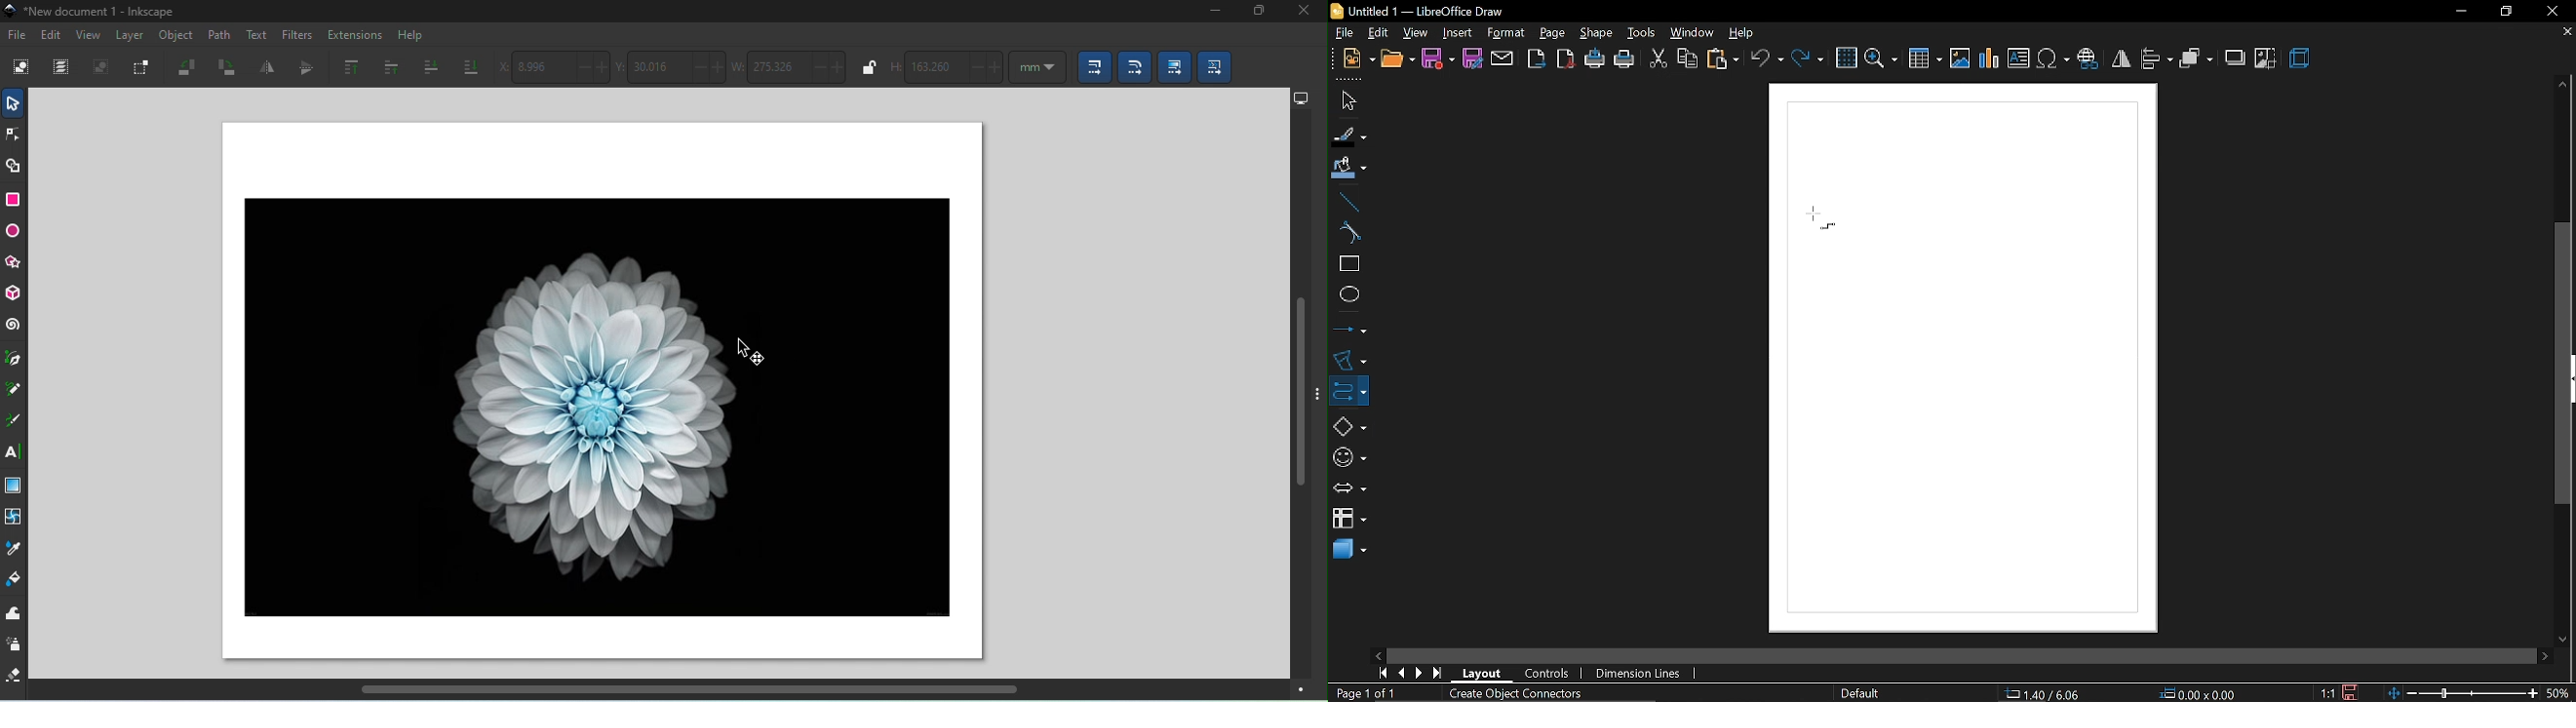 The height and width of the screenshot is (728, 2576). I want to click on 0.00x0.00, so click(2197, 692).